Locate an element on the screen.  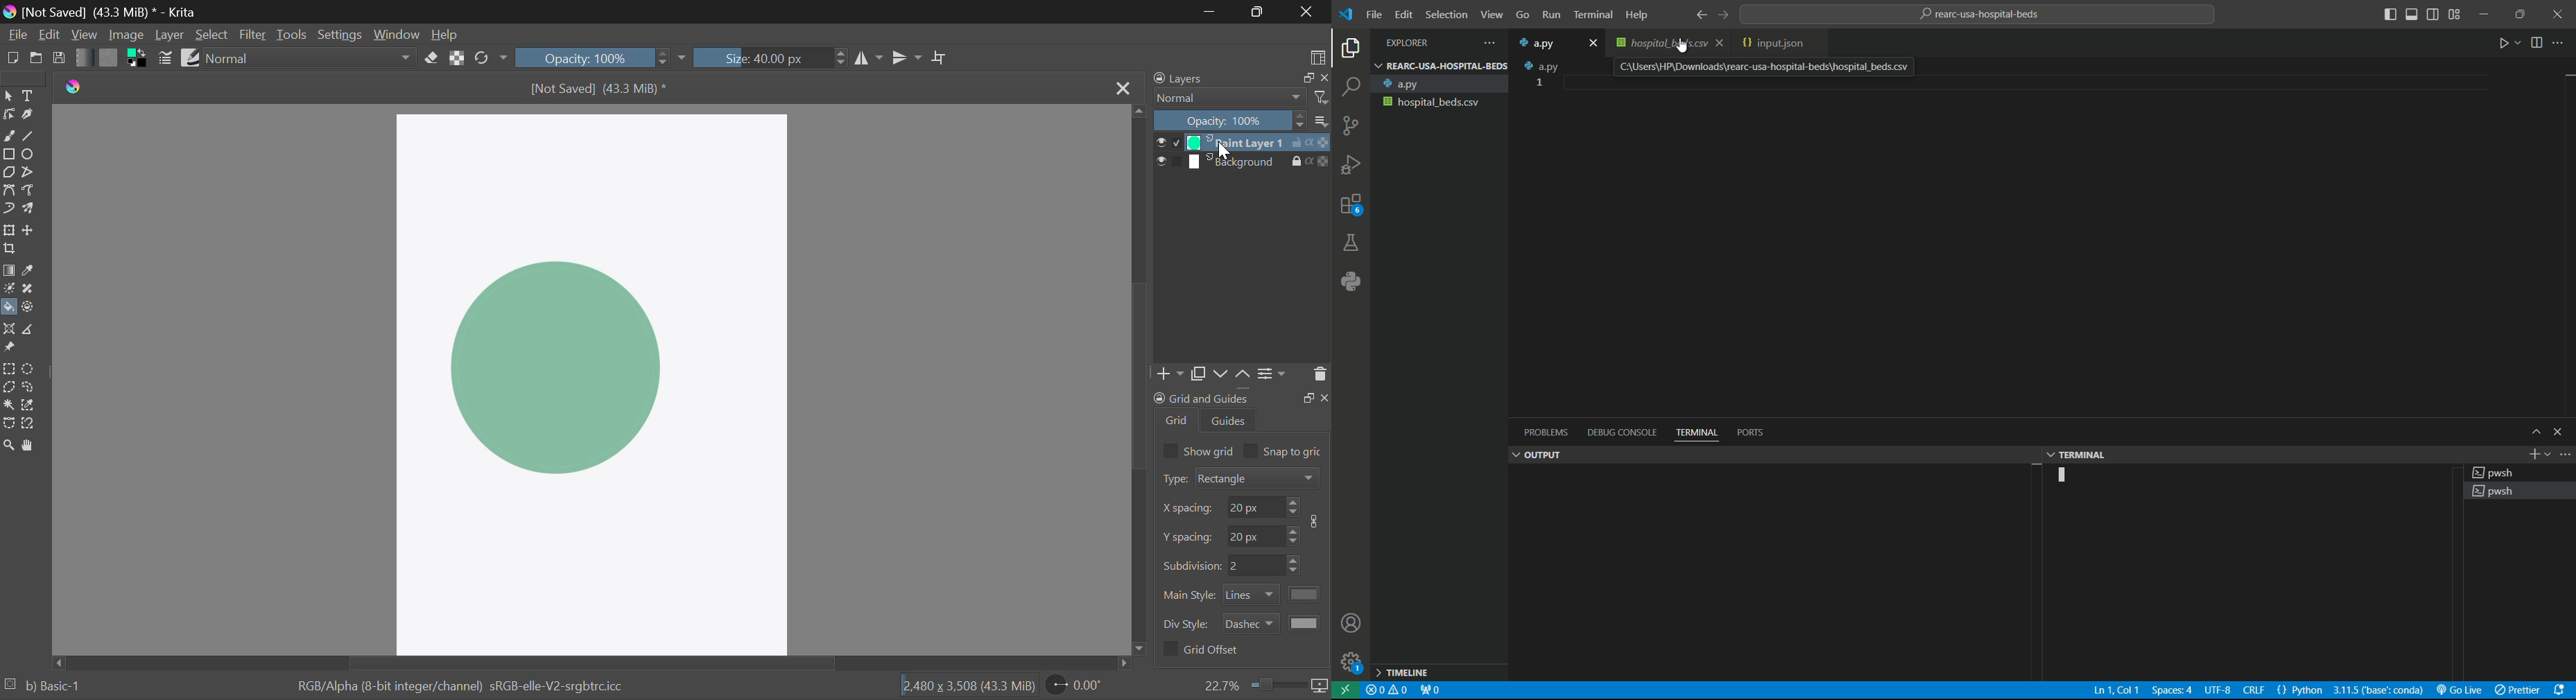
Copy Layers is located at coordinates (1200, 374).